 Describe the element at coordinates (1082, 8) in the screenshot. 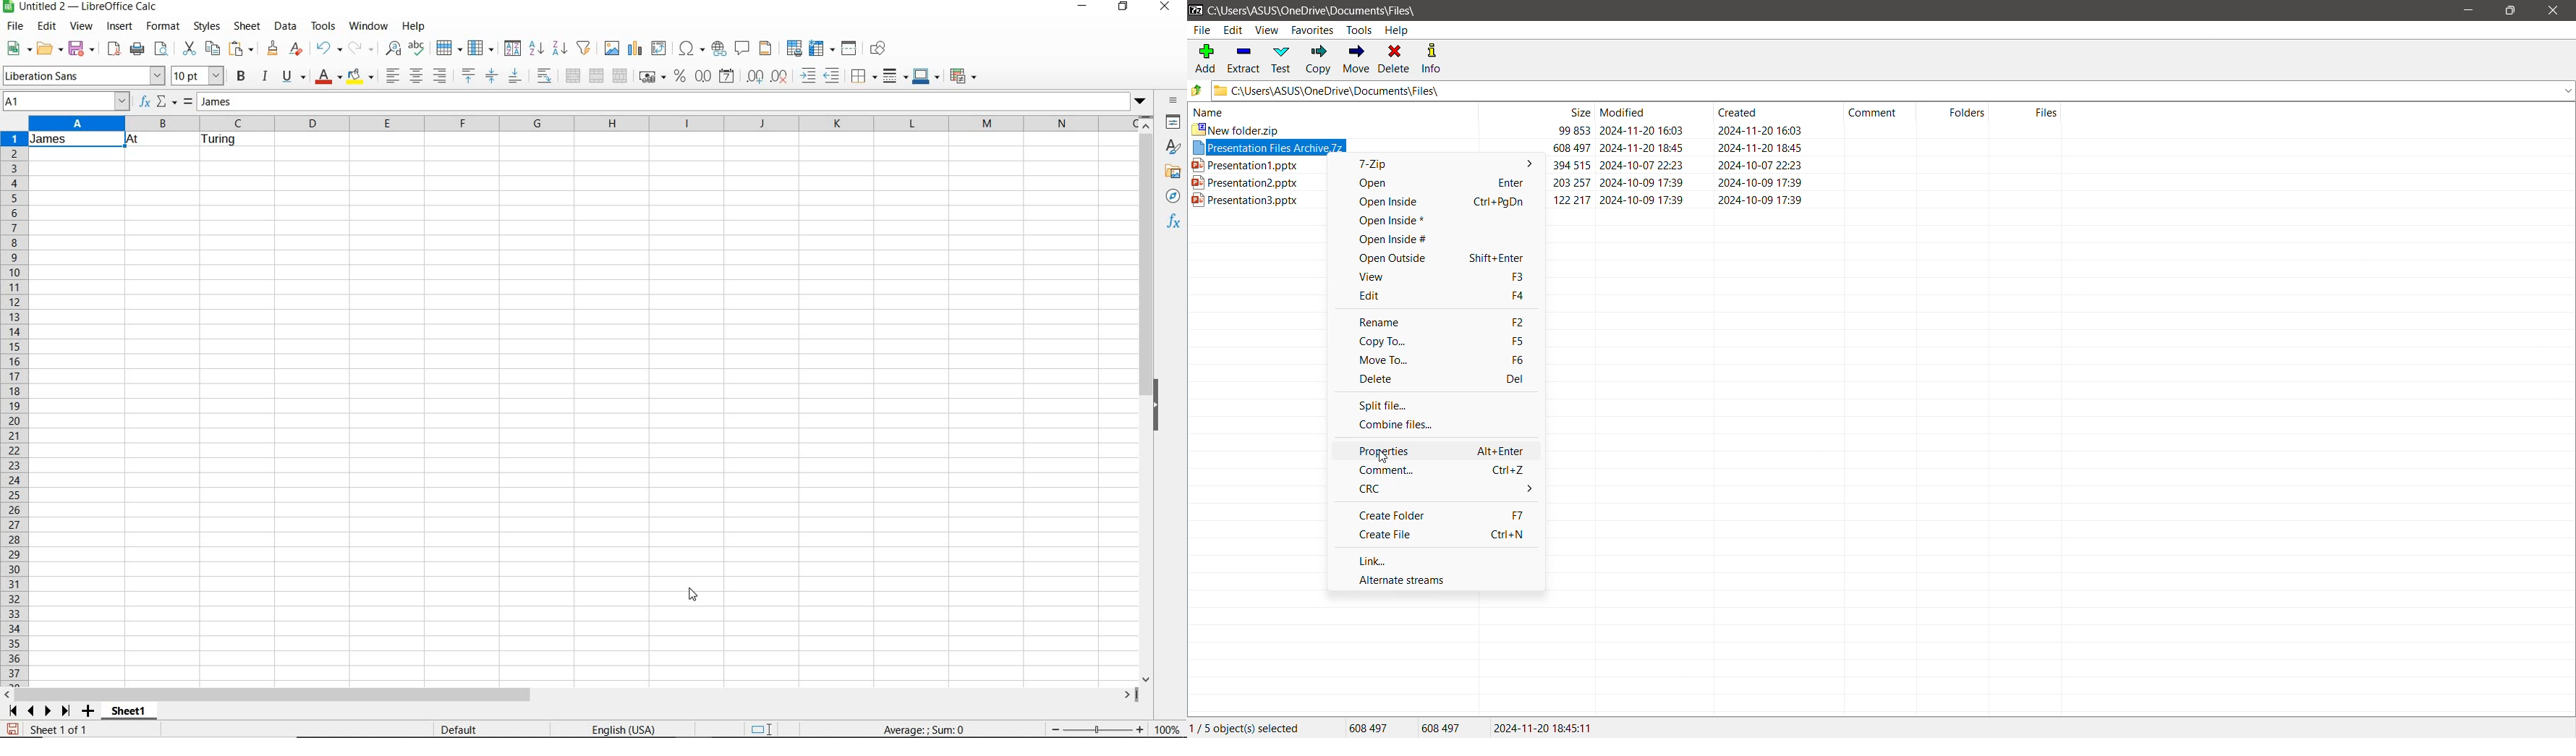

I see `minimize` at that location.